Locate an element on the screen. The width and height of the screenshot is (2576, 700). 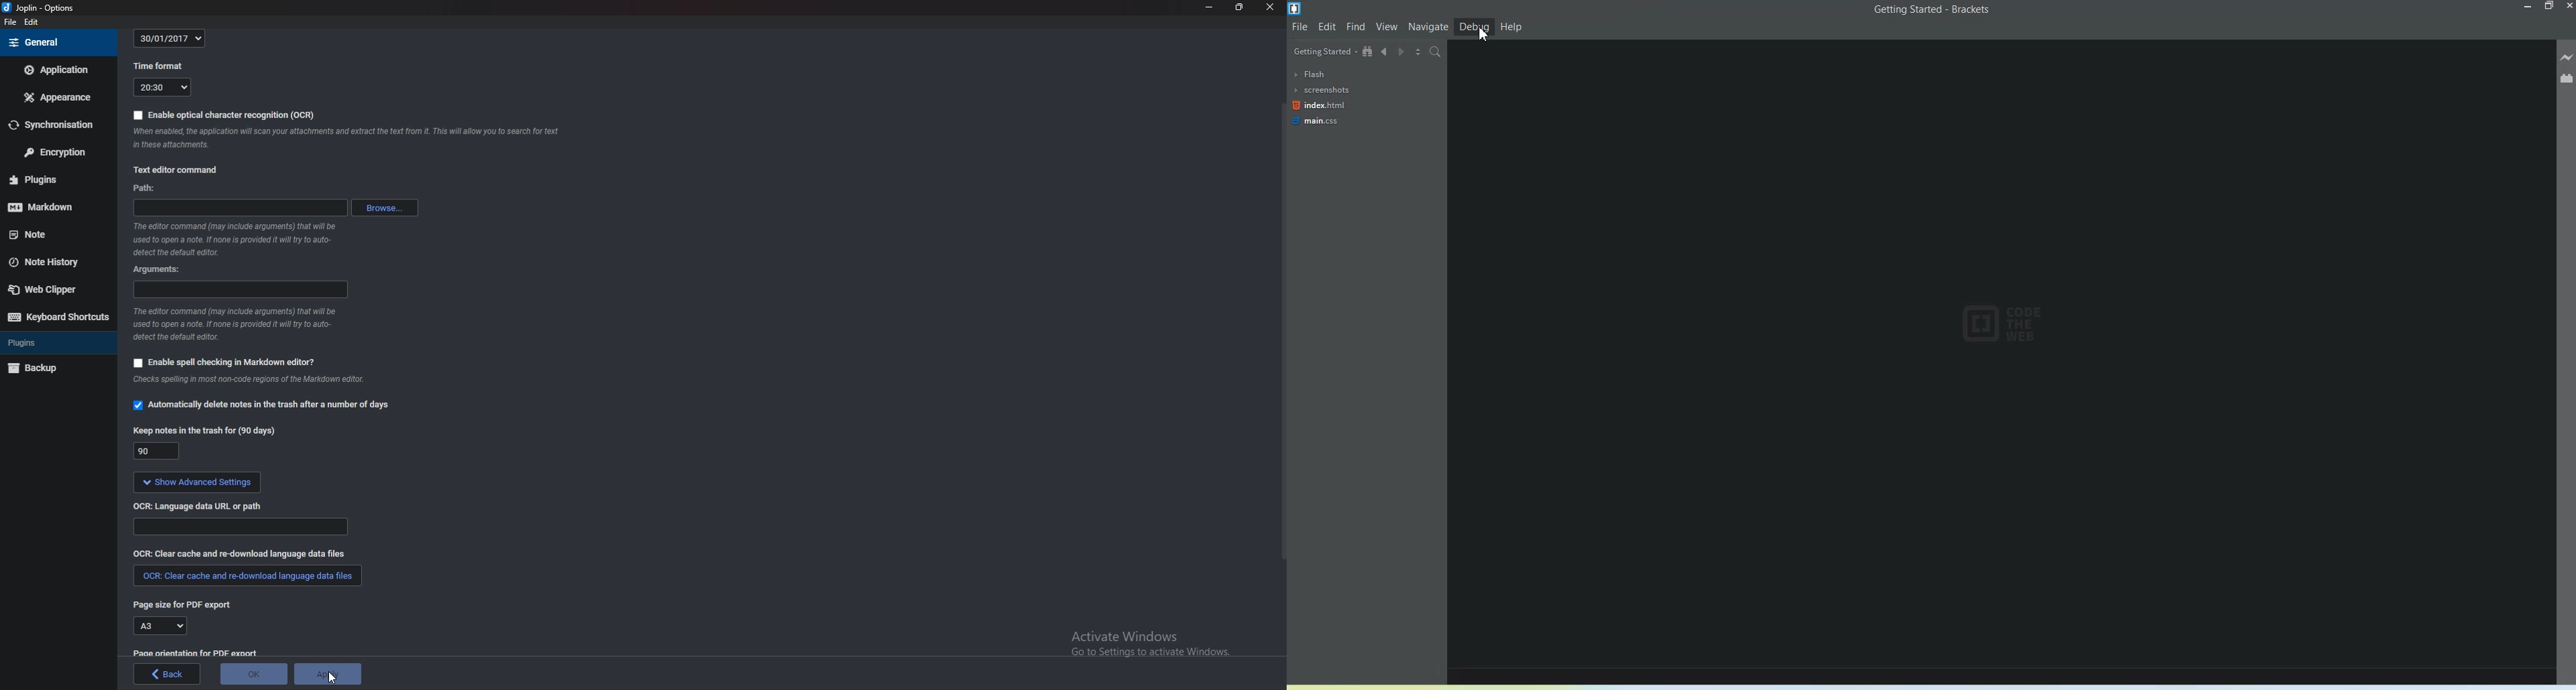
browse is located at coordinates (384, 208).